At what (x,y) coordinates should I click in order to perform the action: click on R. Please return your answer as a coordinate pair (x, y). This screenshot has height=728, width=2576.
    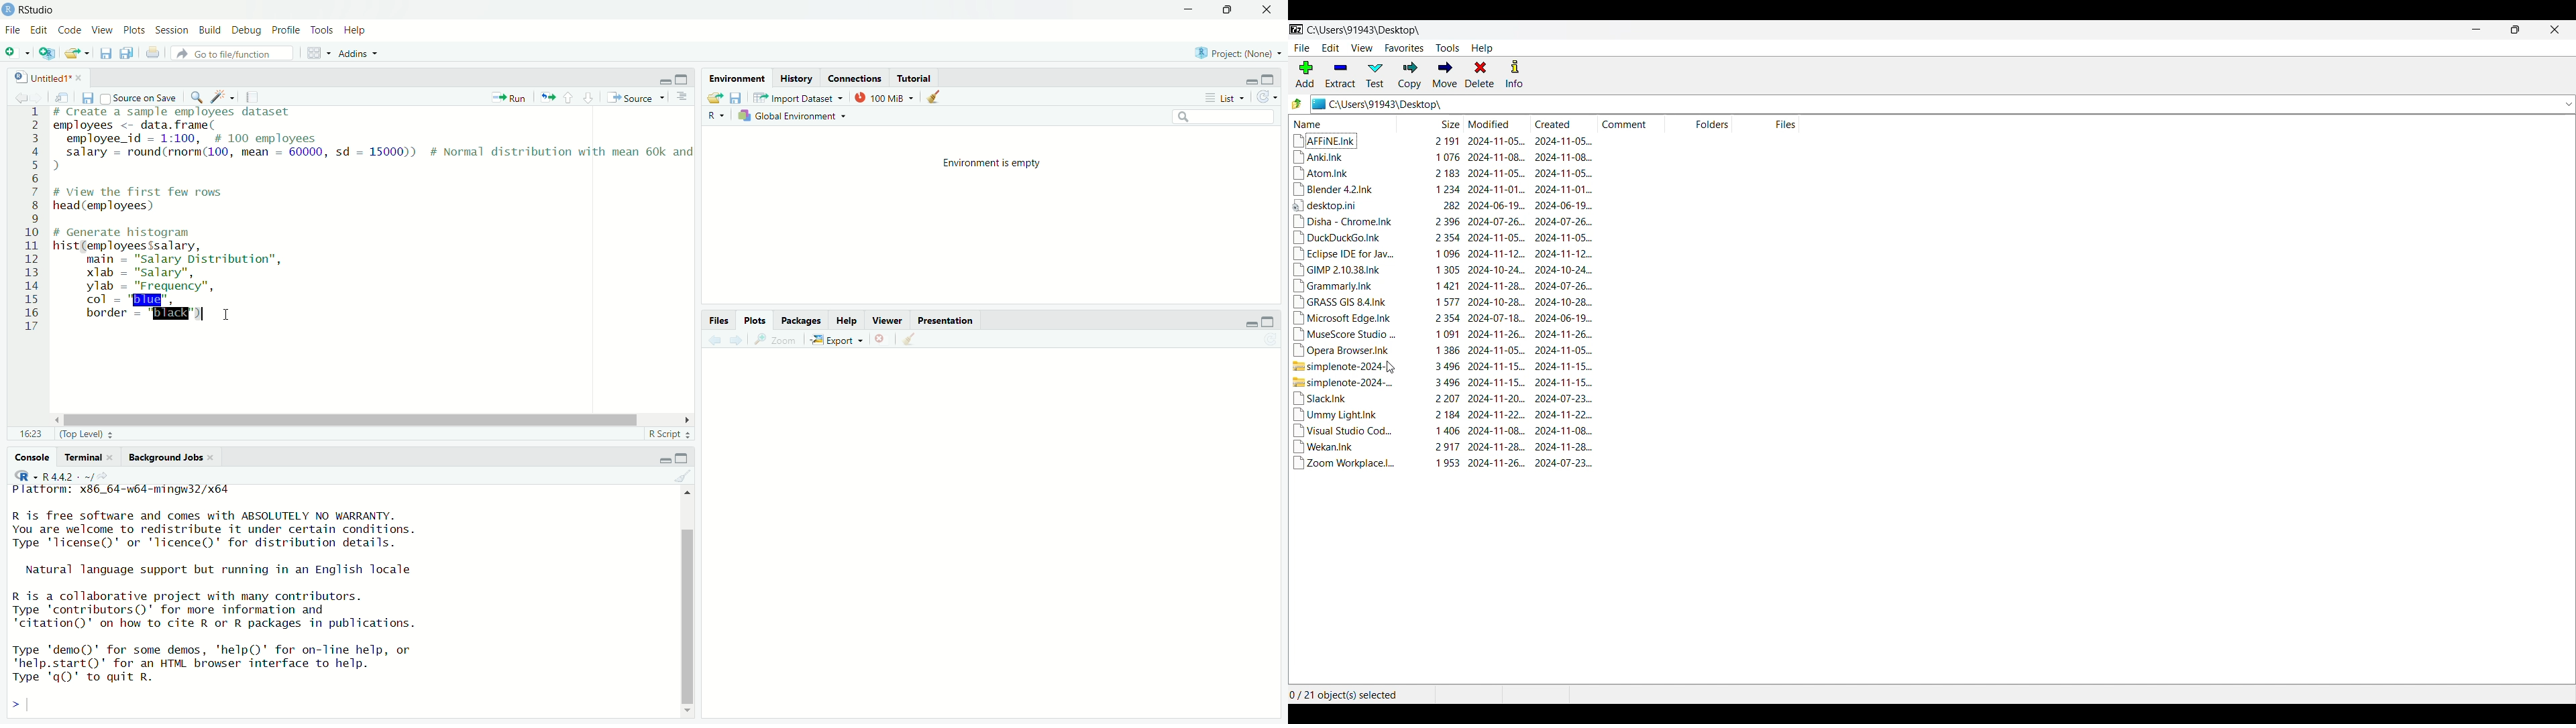
    Looking at the image, I should click on (716, 116).